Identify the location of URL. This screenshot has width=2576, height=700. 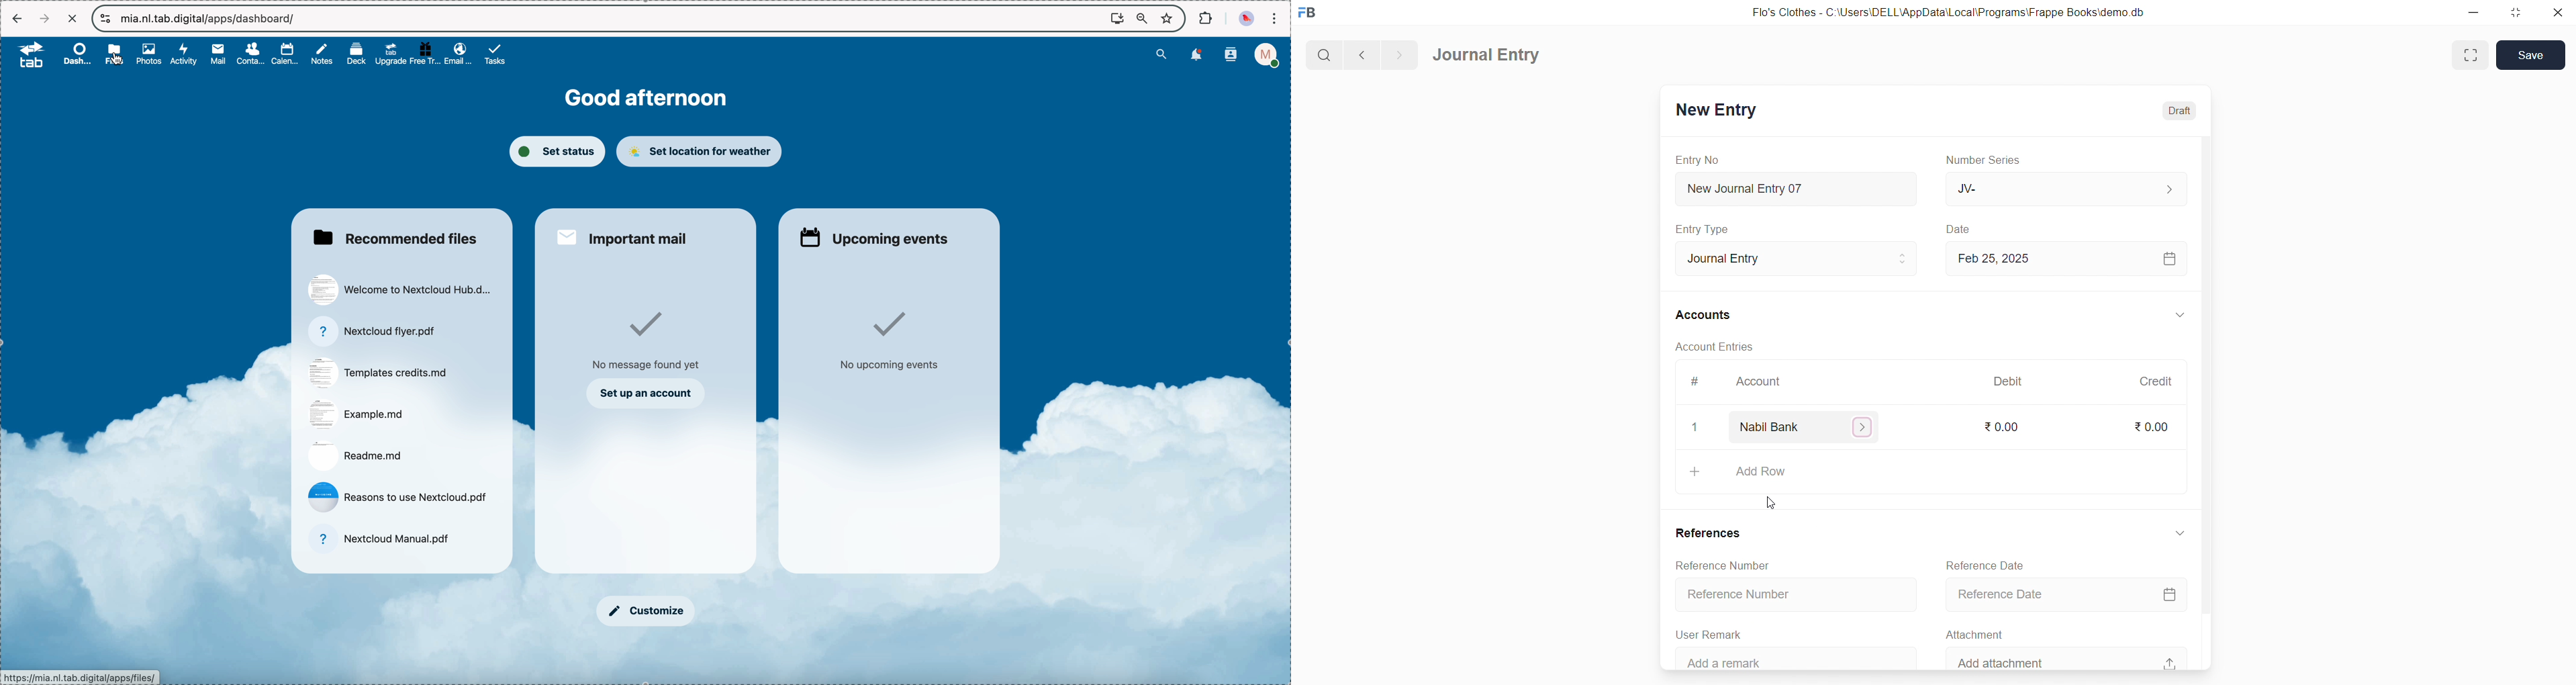
(81, 677).